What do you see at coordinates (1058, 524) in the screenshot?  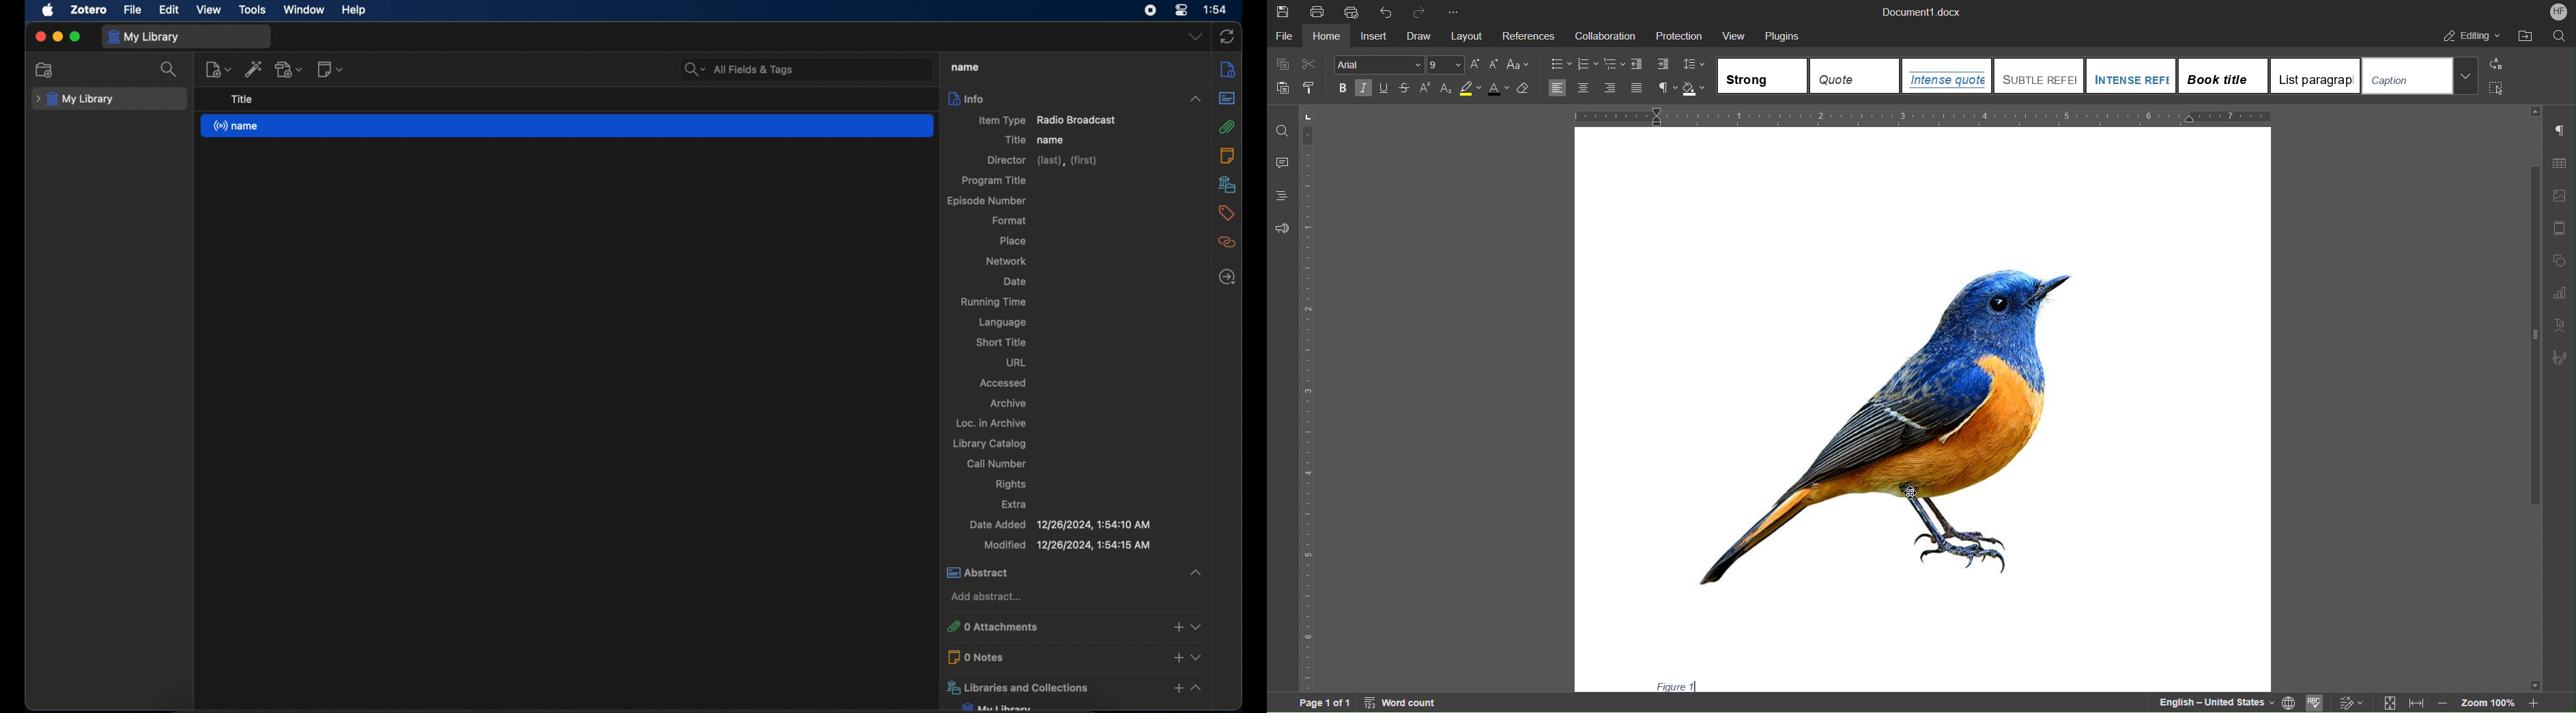 I see `date added 12/26/2024, 1:54:10 AM` at bounding box center [1058, 524].